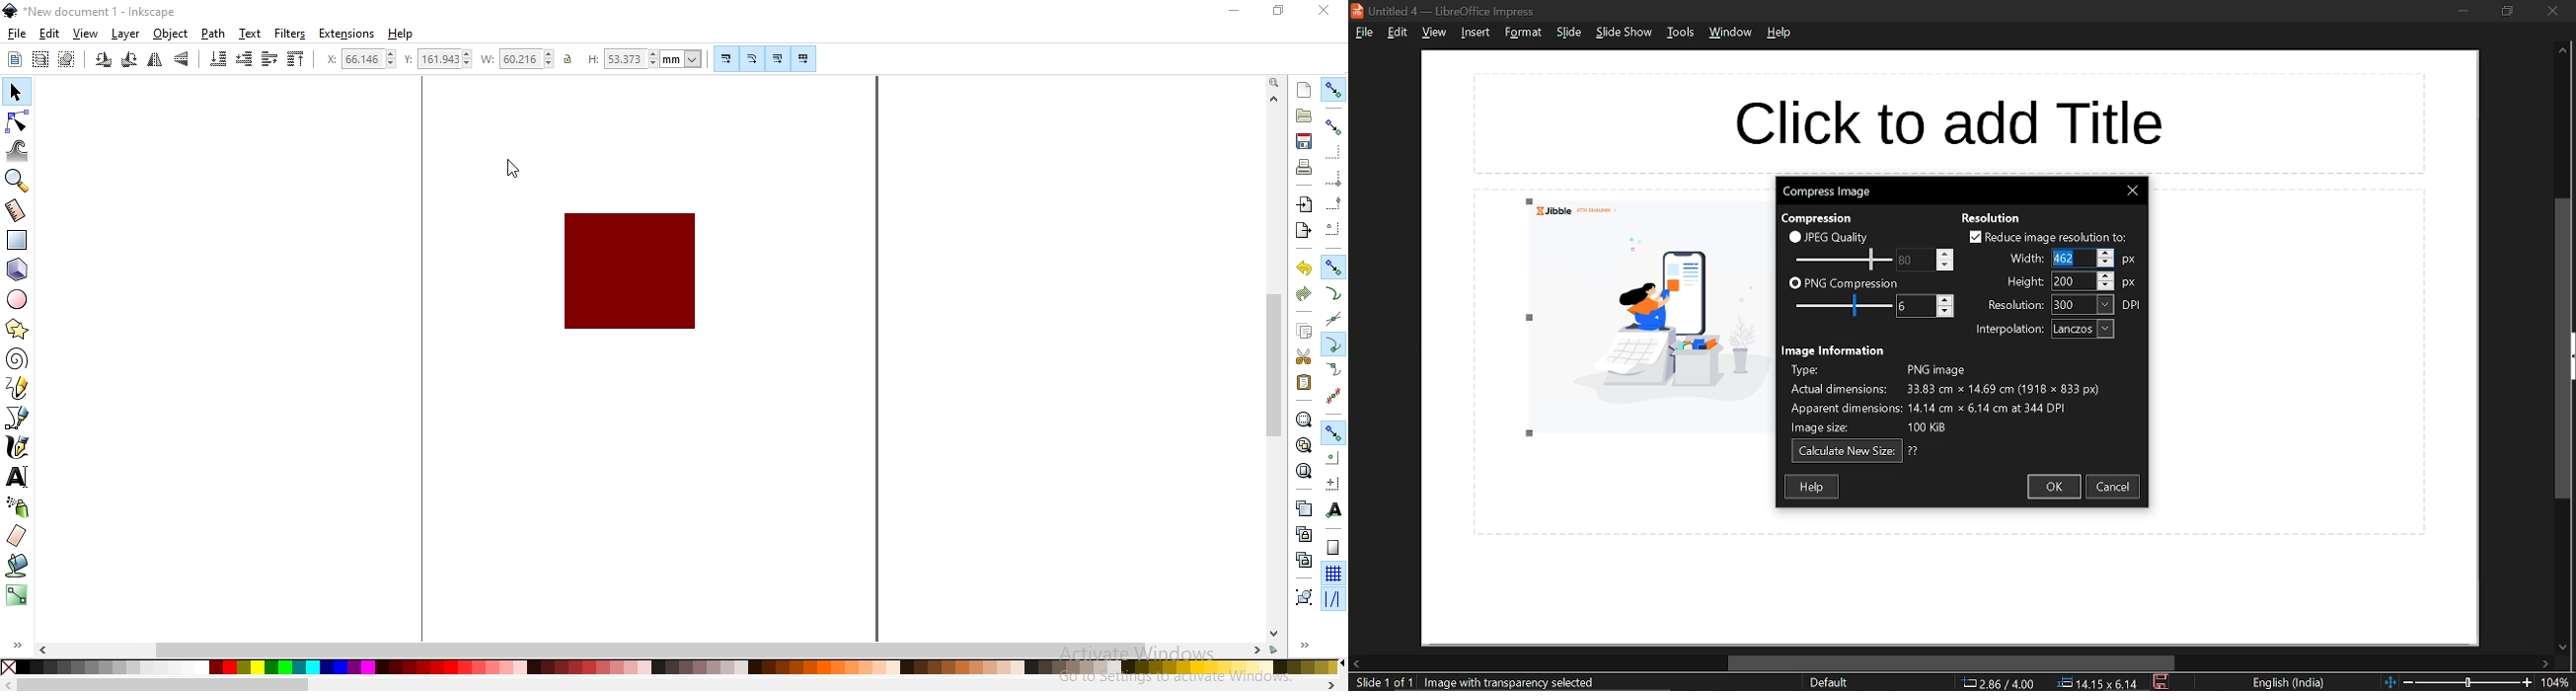 The image size is (2576, 700). What do you see at coordinates (2105, 274) in the screenshot?
I see `increase height` at bounding box center [2105, 274].